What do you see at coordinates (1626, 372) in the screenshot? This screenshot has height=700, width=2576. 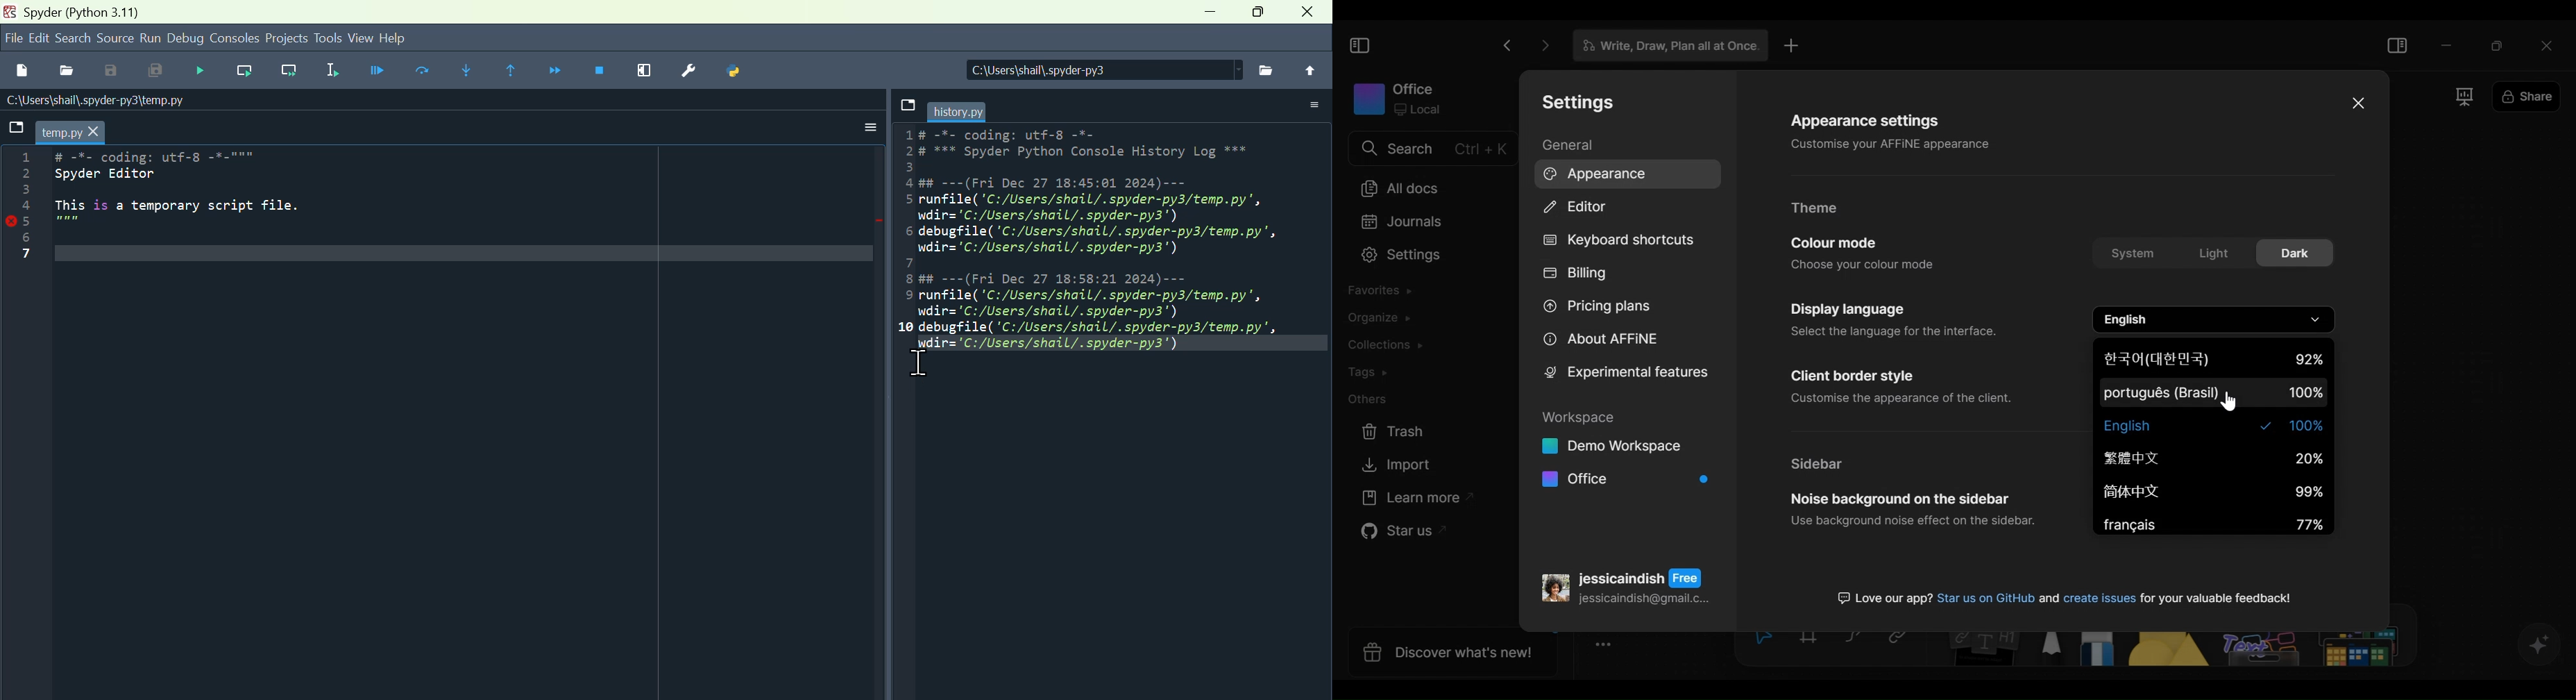 I see `Experimental features` at bounding box center [1626, 372].